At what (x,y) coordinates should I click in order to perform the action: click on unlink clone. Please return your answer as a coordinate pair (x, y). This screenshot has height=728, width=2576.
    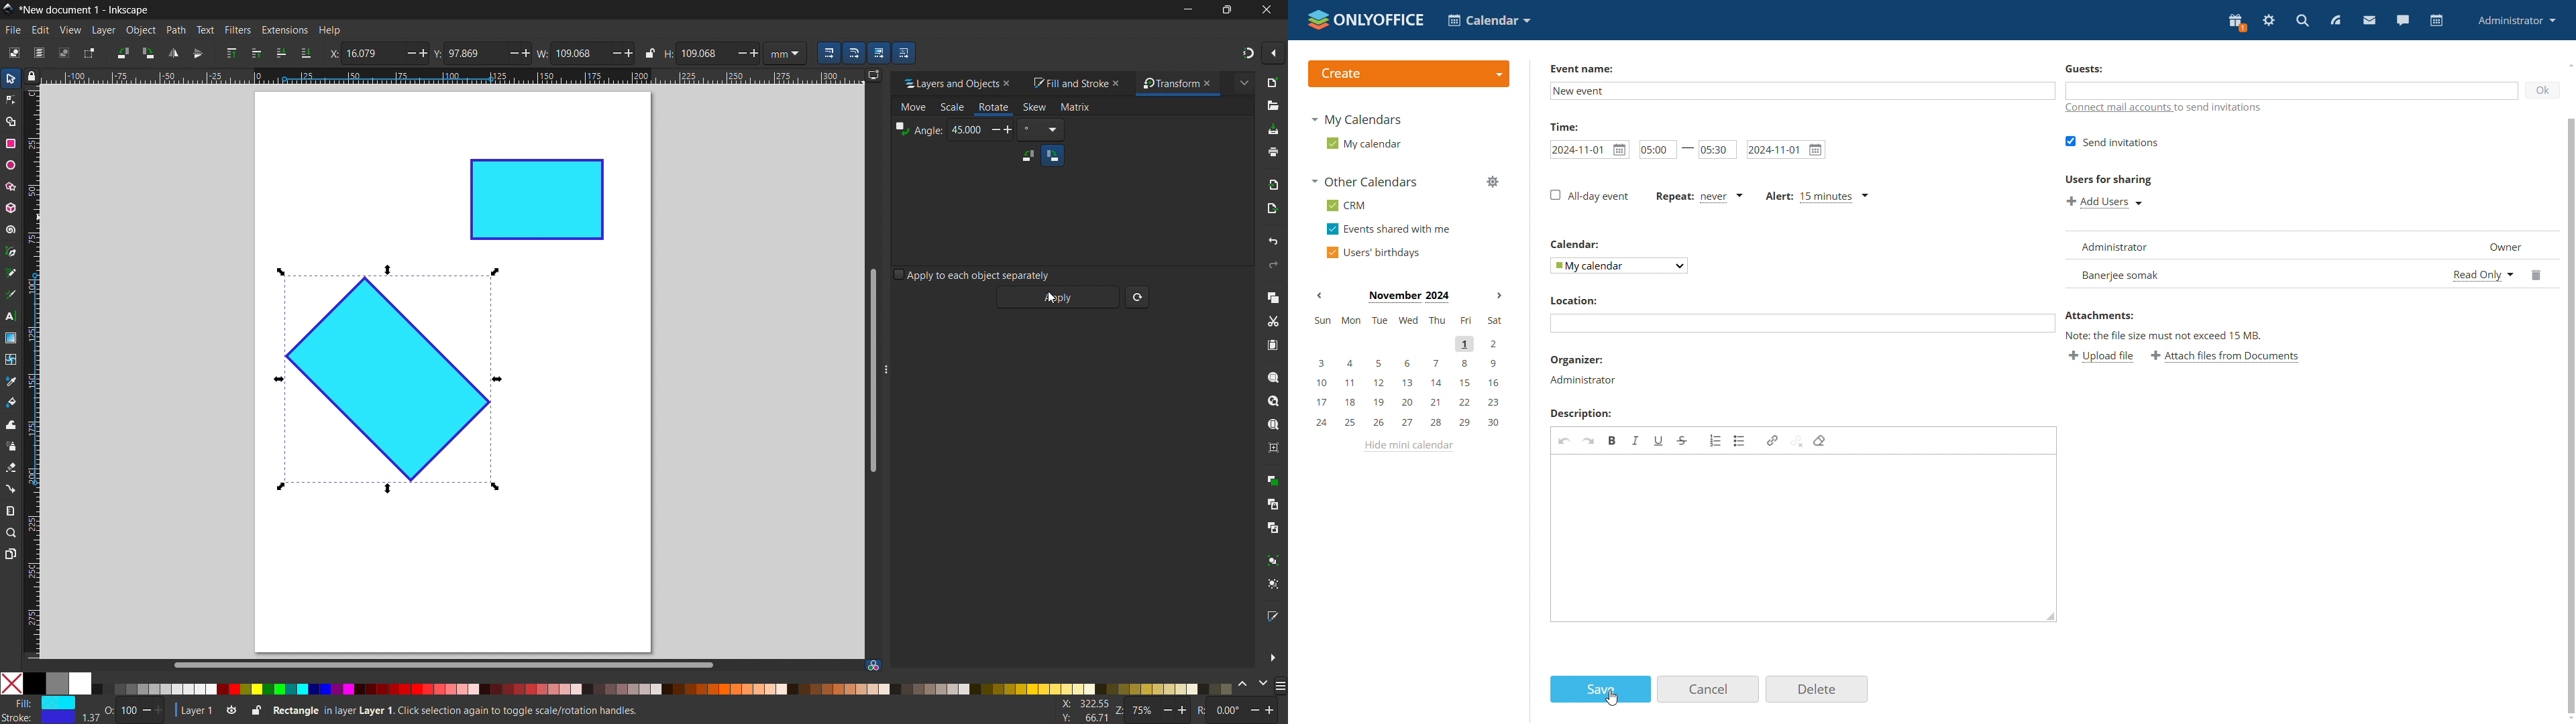
    Looking at the image, I should click on (1273, 528).